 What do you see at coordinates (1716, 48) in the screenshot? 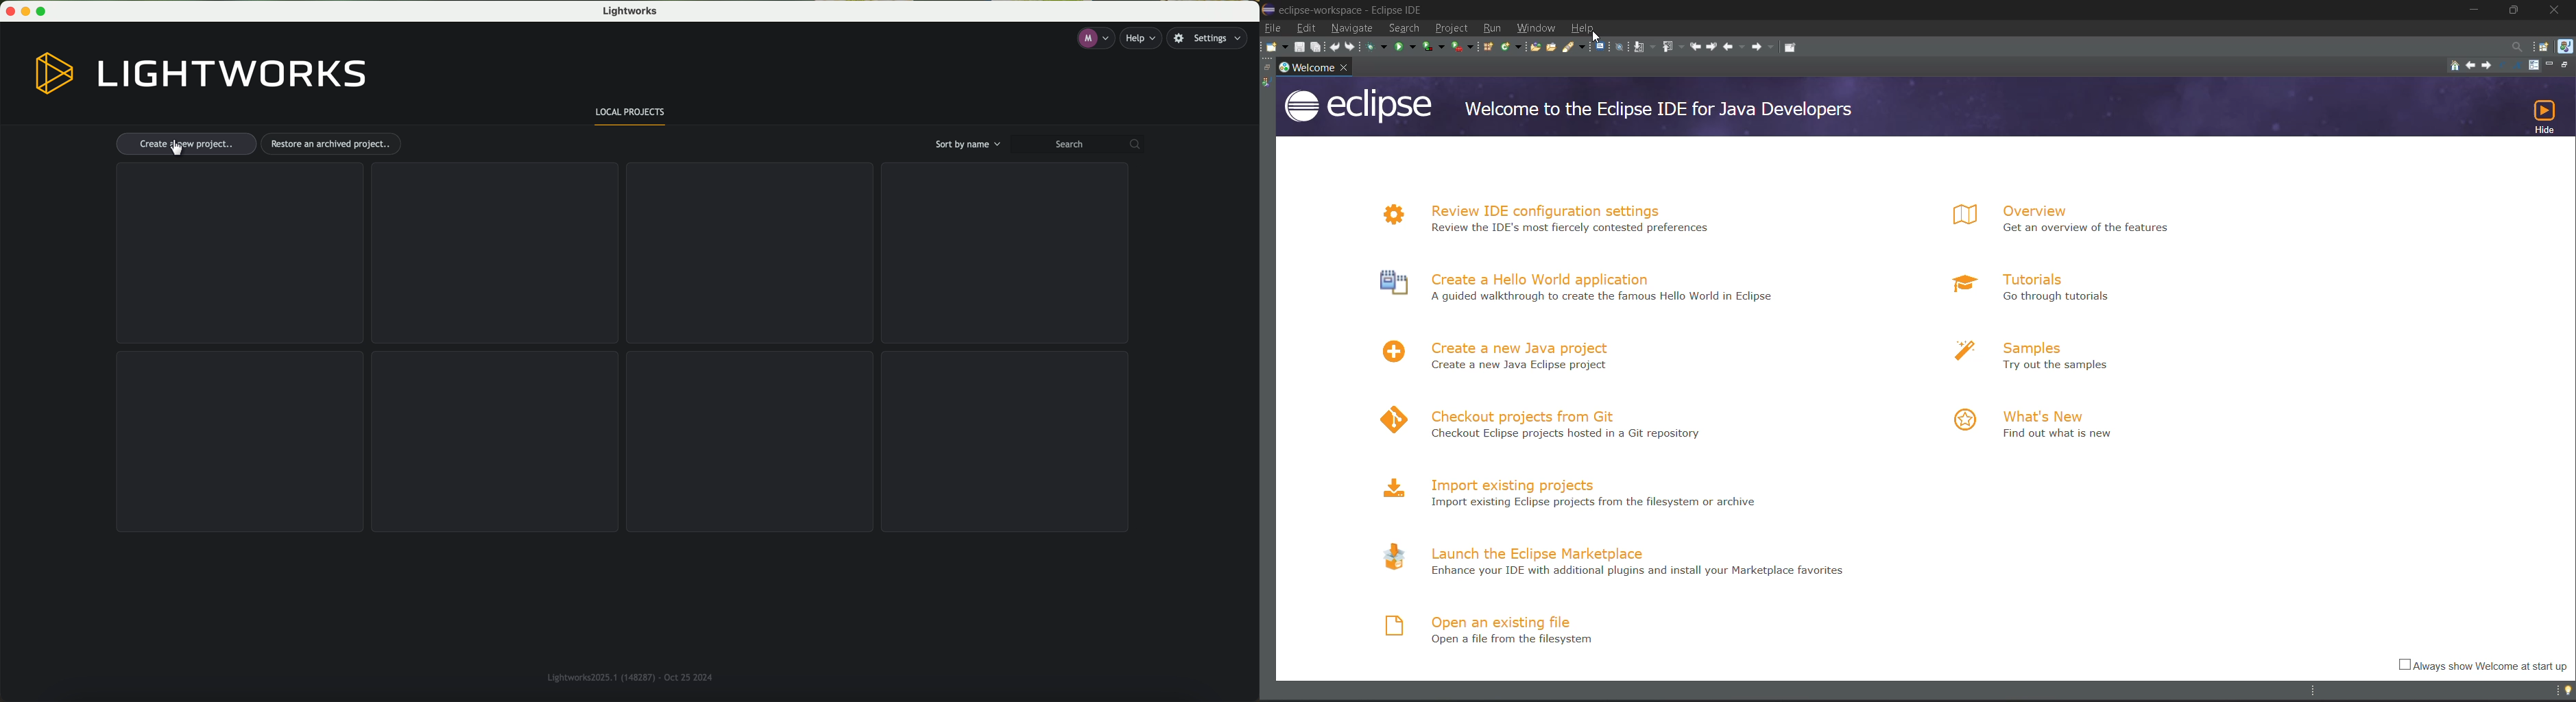
I see `next edit location` at bounding box center [1716, 48].